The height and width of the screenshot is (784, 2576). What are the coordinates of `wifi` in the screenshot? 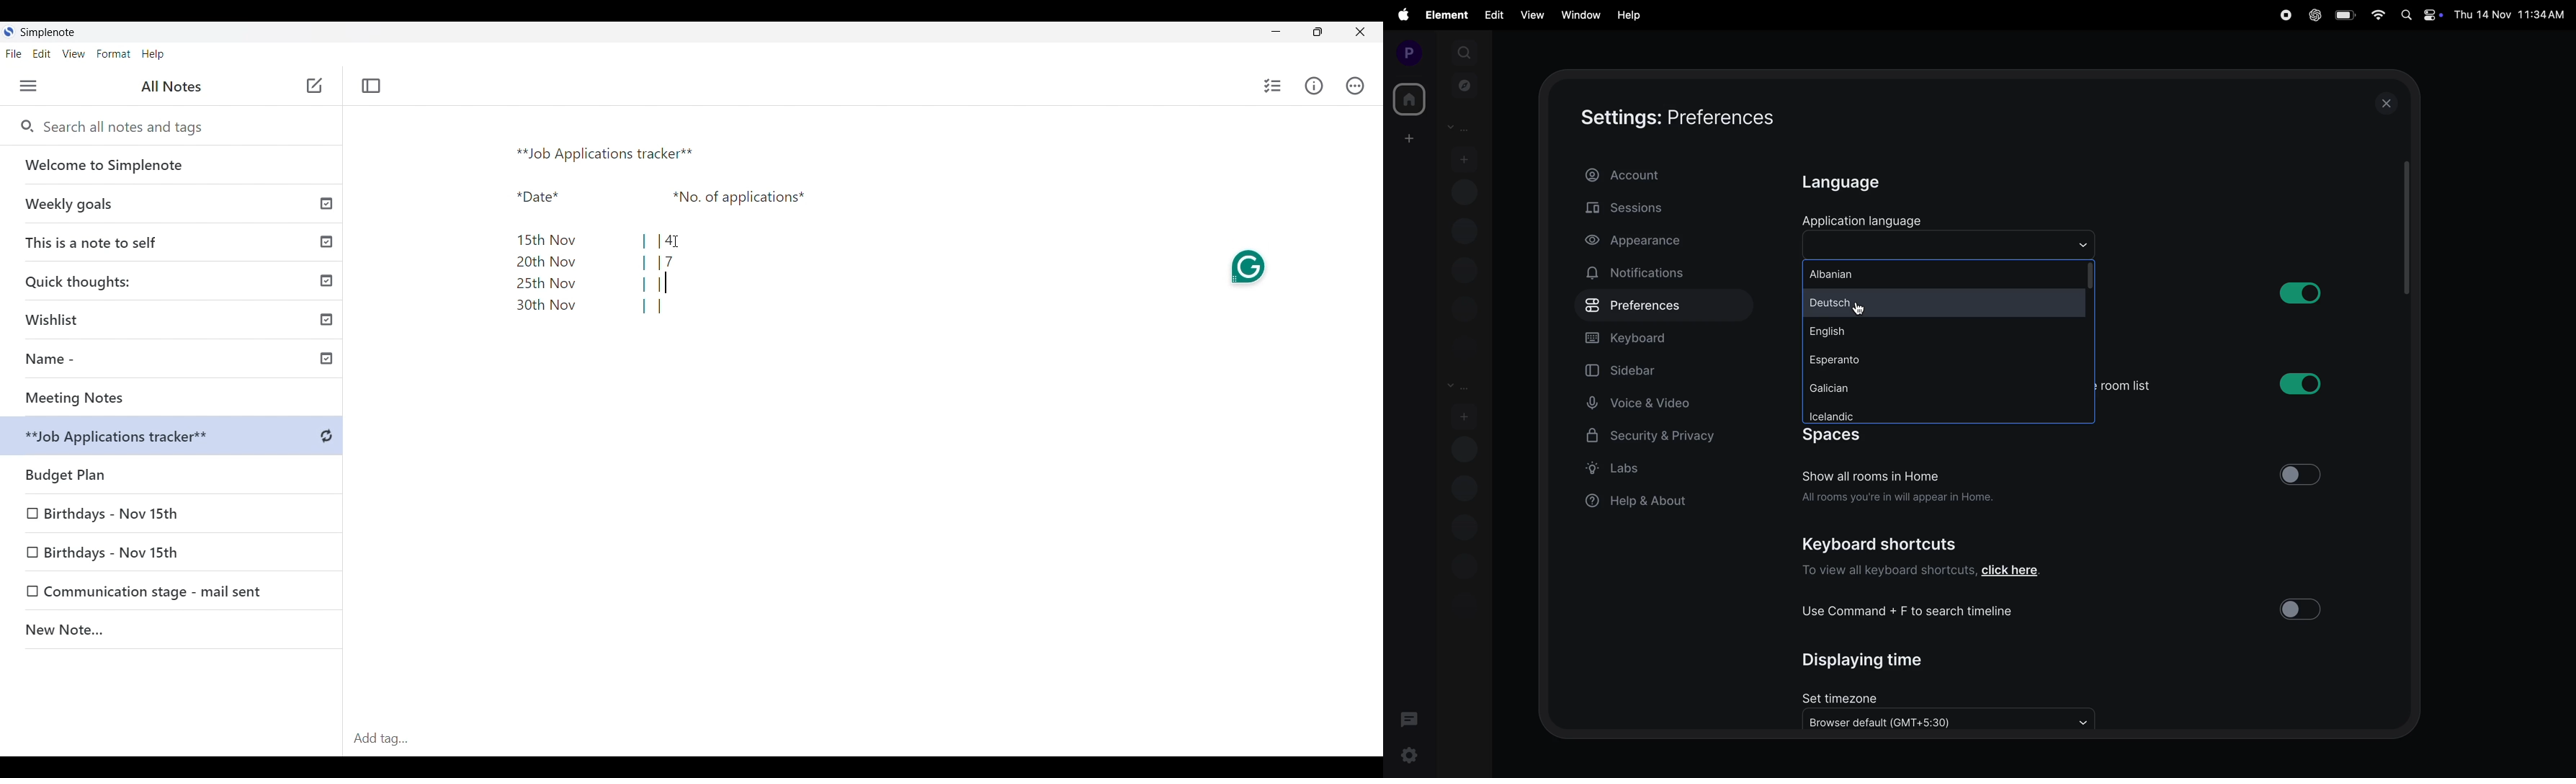 It's located at (2373, 15).